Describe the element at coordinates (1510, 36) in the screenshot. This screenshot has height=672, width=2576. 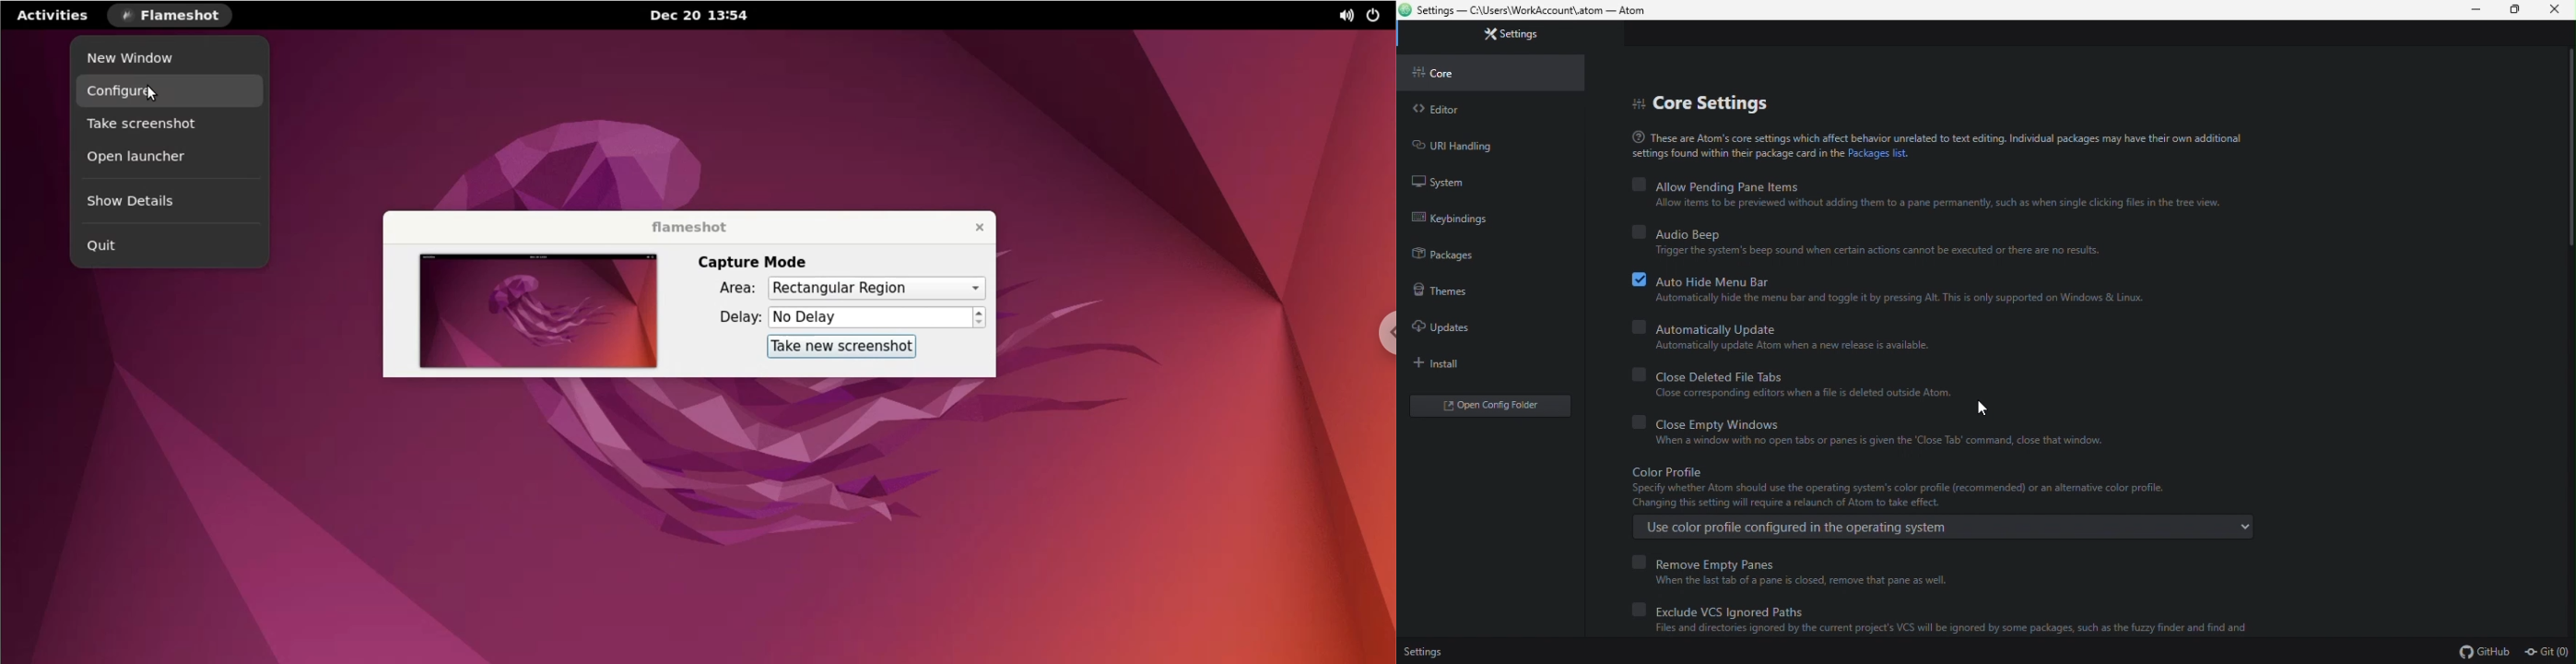
I see `settings` at that location.